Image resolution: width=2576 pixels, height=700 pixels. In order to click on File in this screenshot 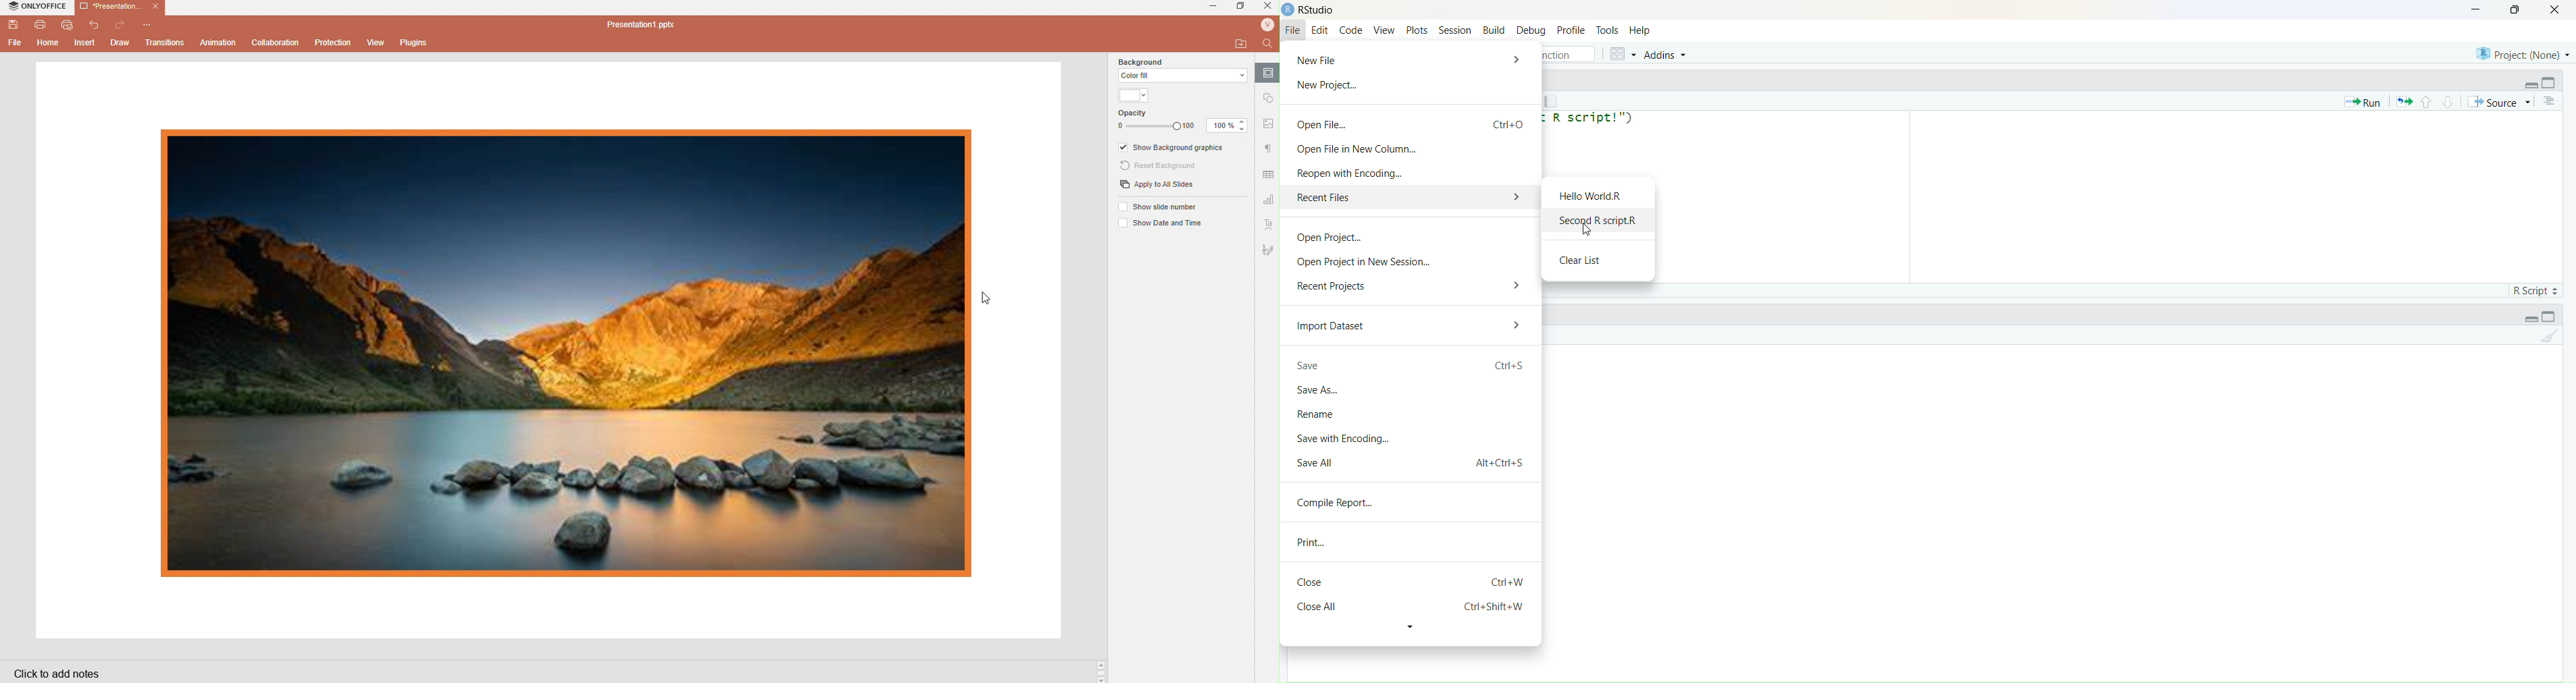, I will do `click(13, 44)`.